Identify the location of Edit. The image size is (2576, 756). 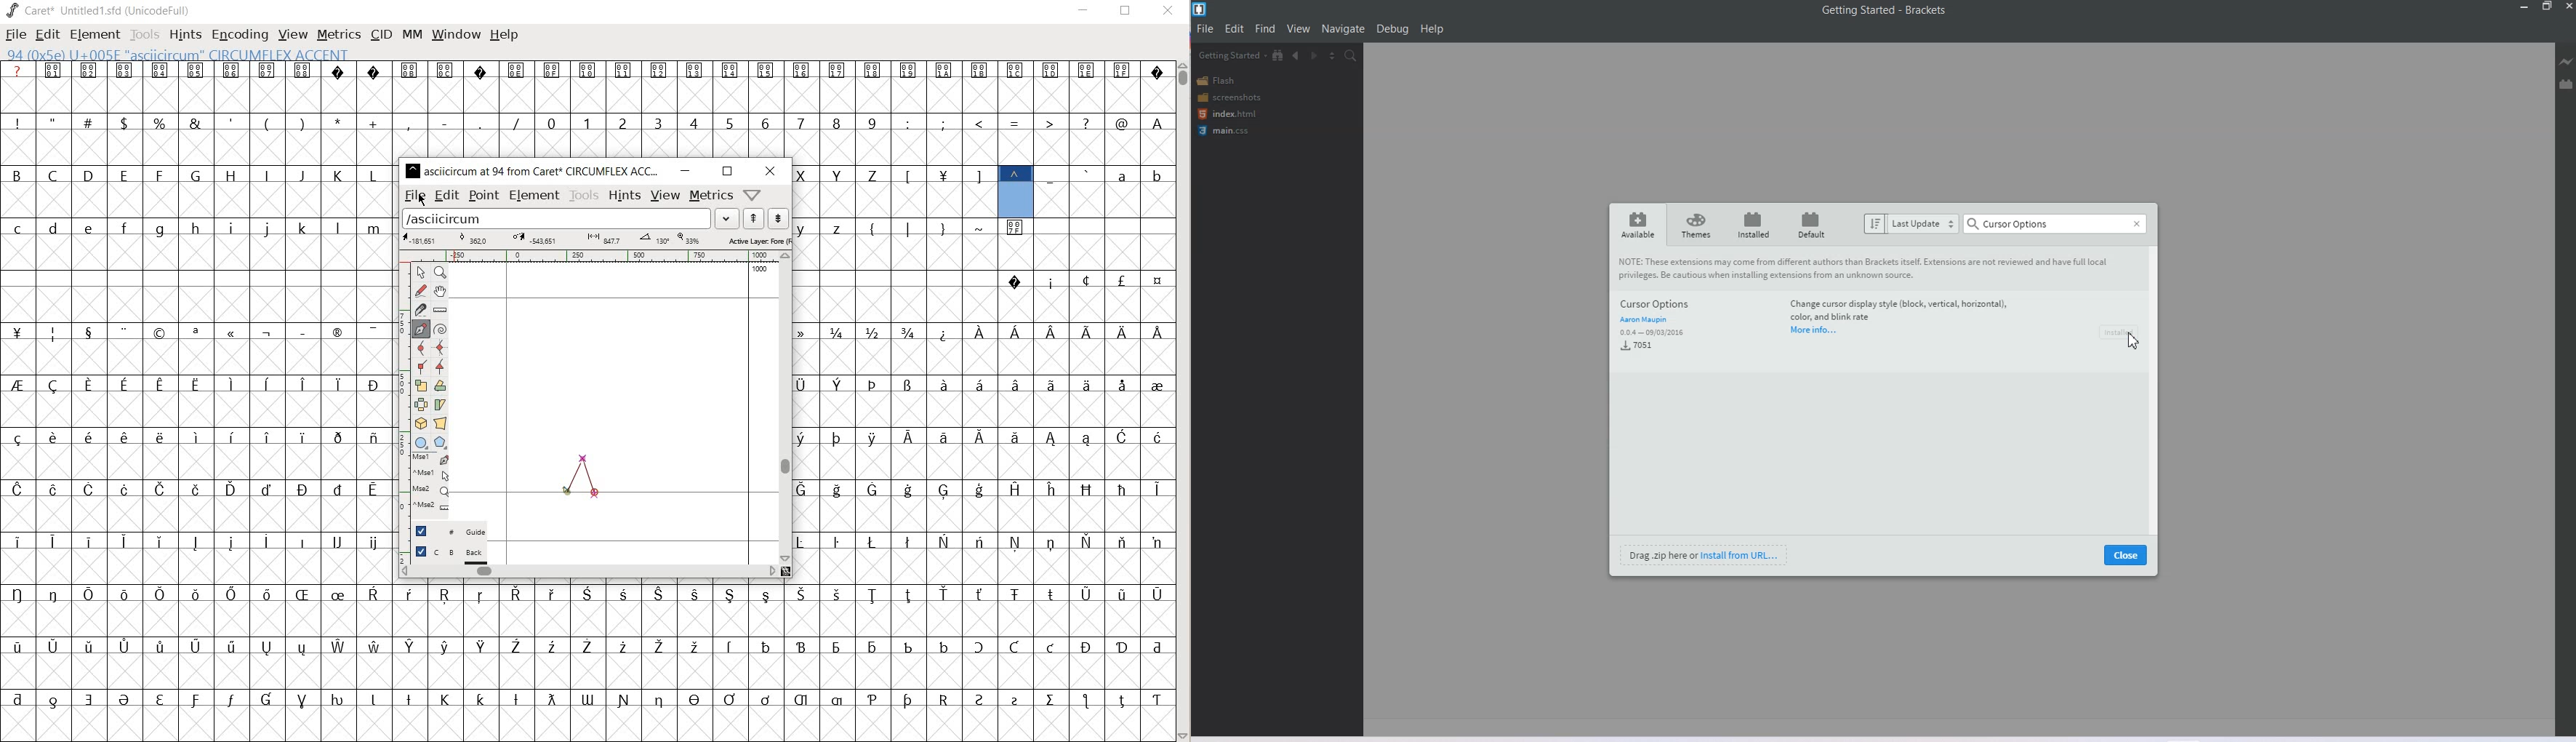
(1234, 29).